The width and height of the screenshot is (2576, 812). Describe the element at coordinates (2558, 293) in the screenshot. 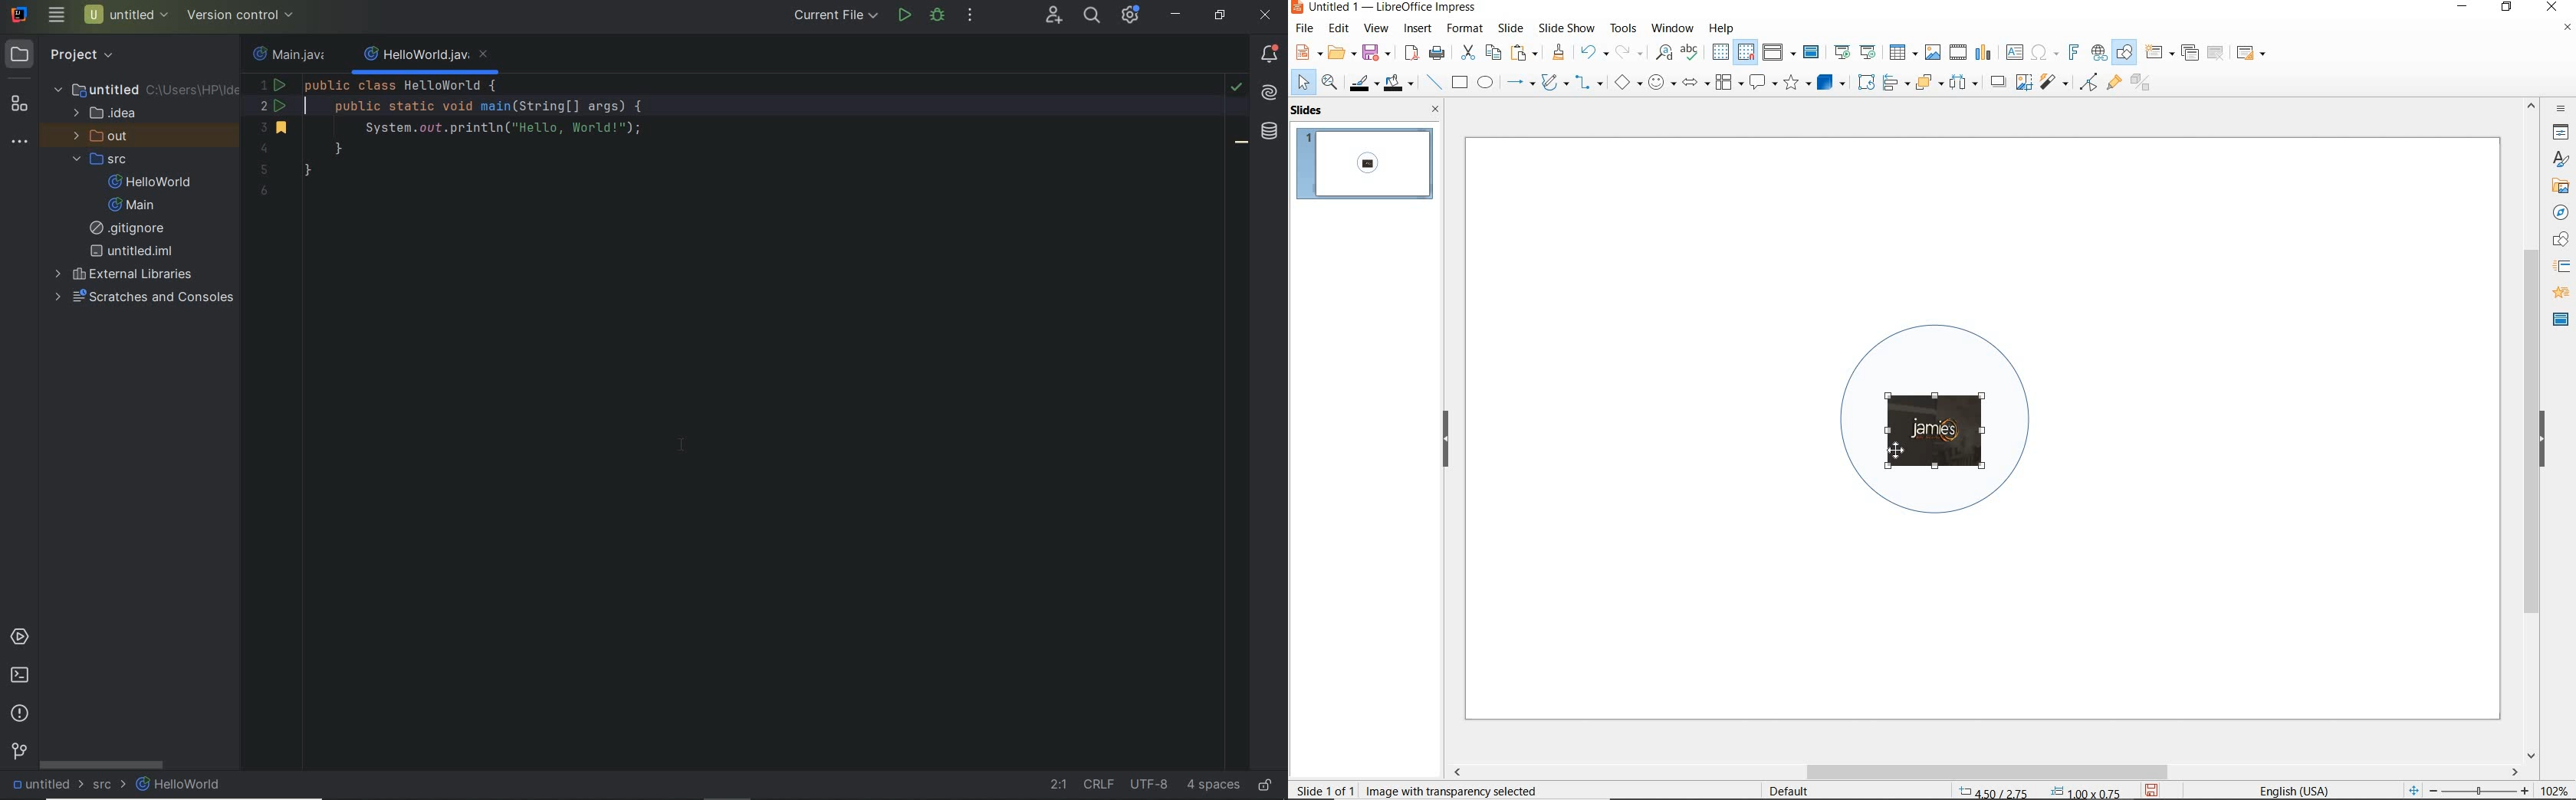

I see `animation` at that location.